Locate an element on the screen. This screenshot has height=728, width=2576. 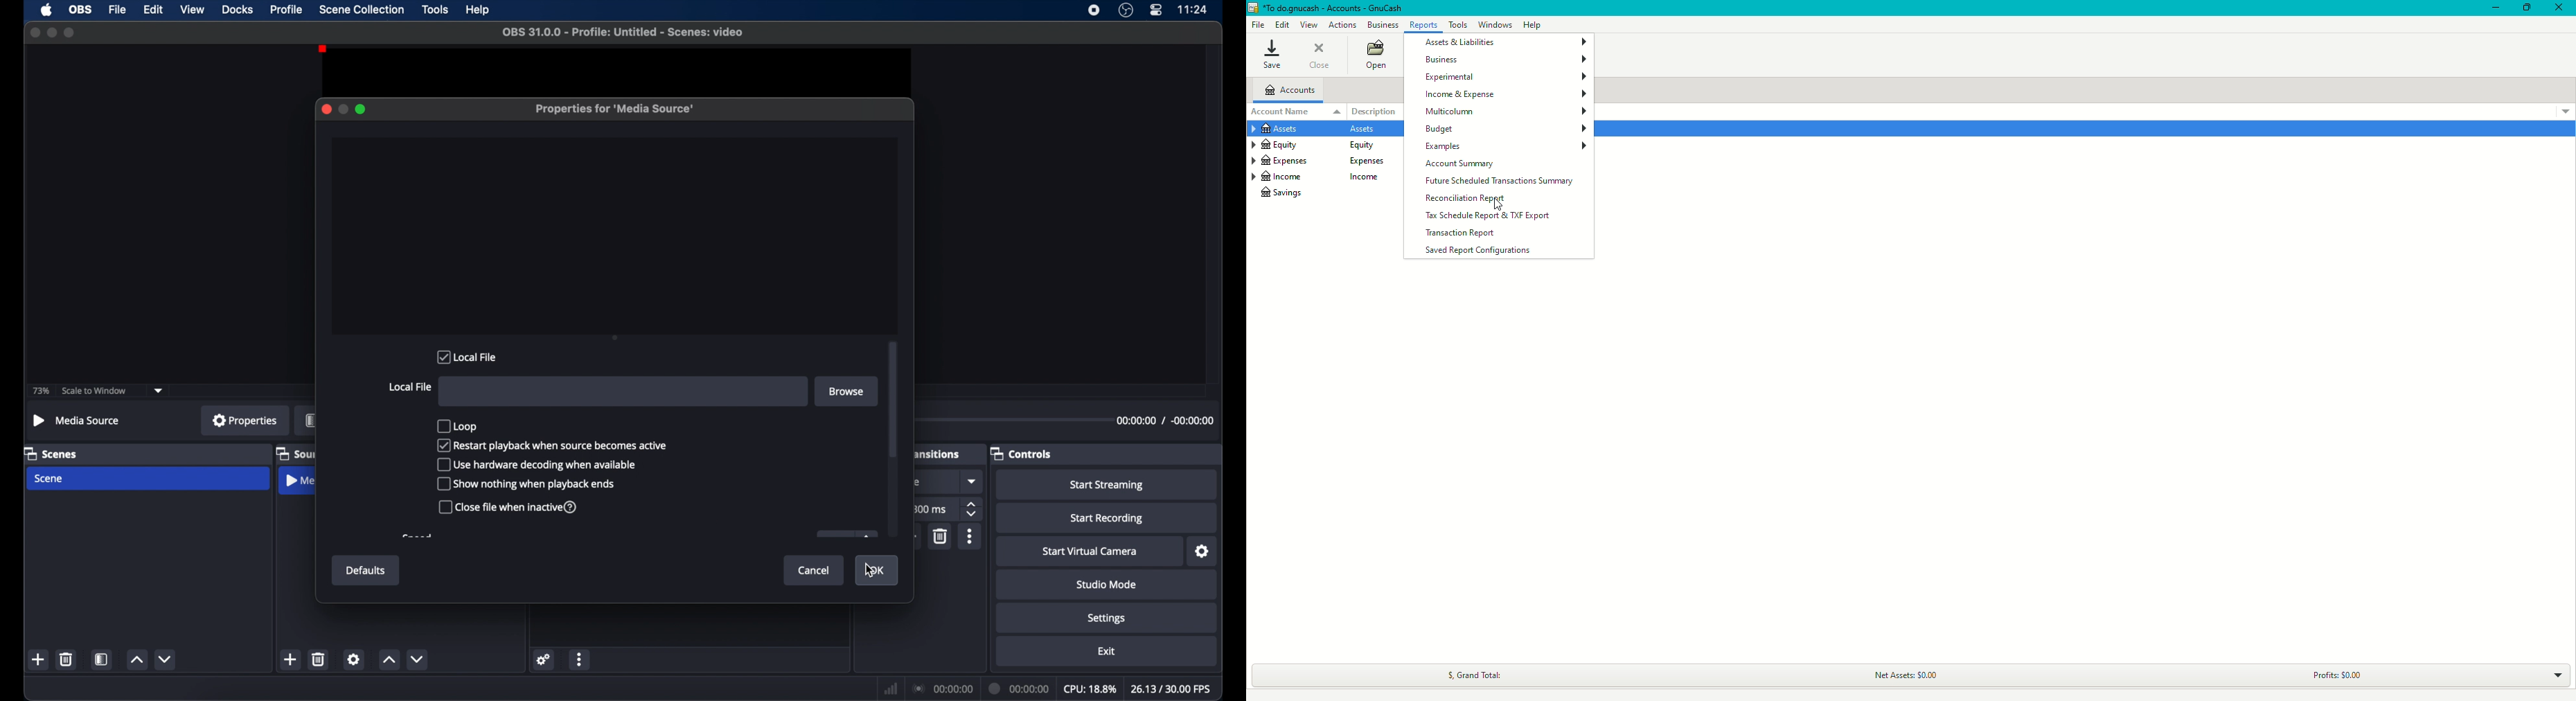
Business is located at coordinates (1503, 60).